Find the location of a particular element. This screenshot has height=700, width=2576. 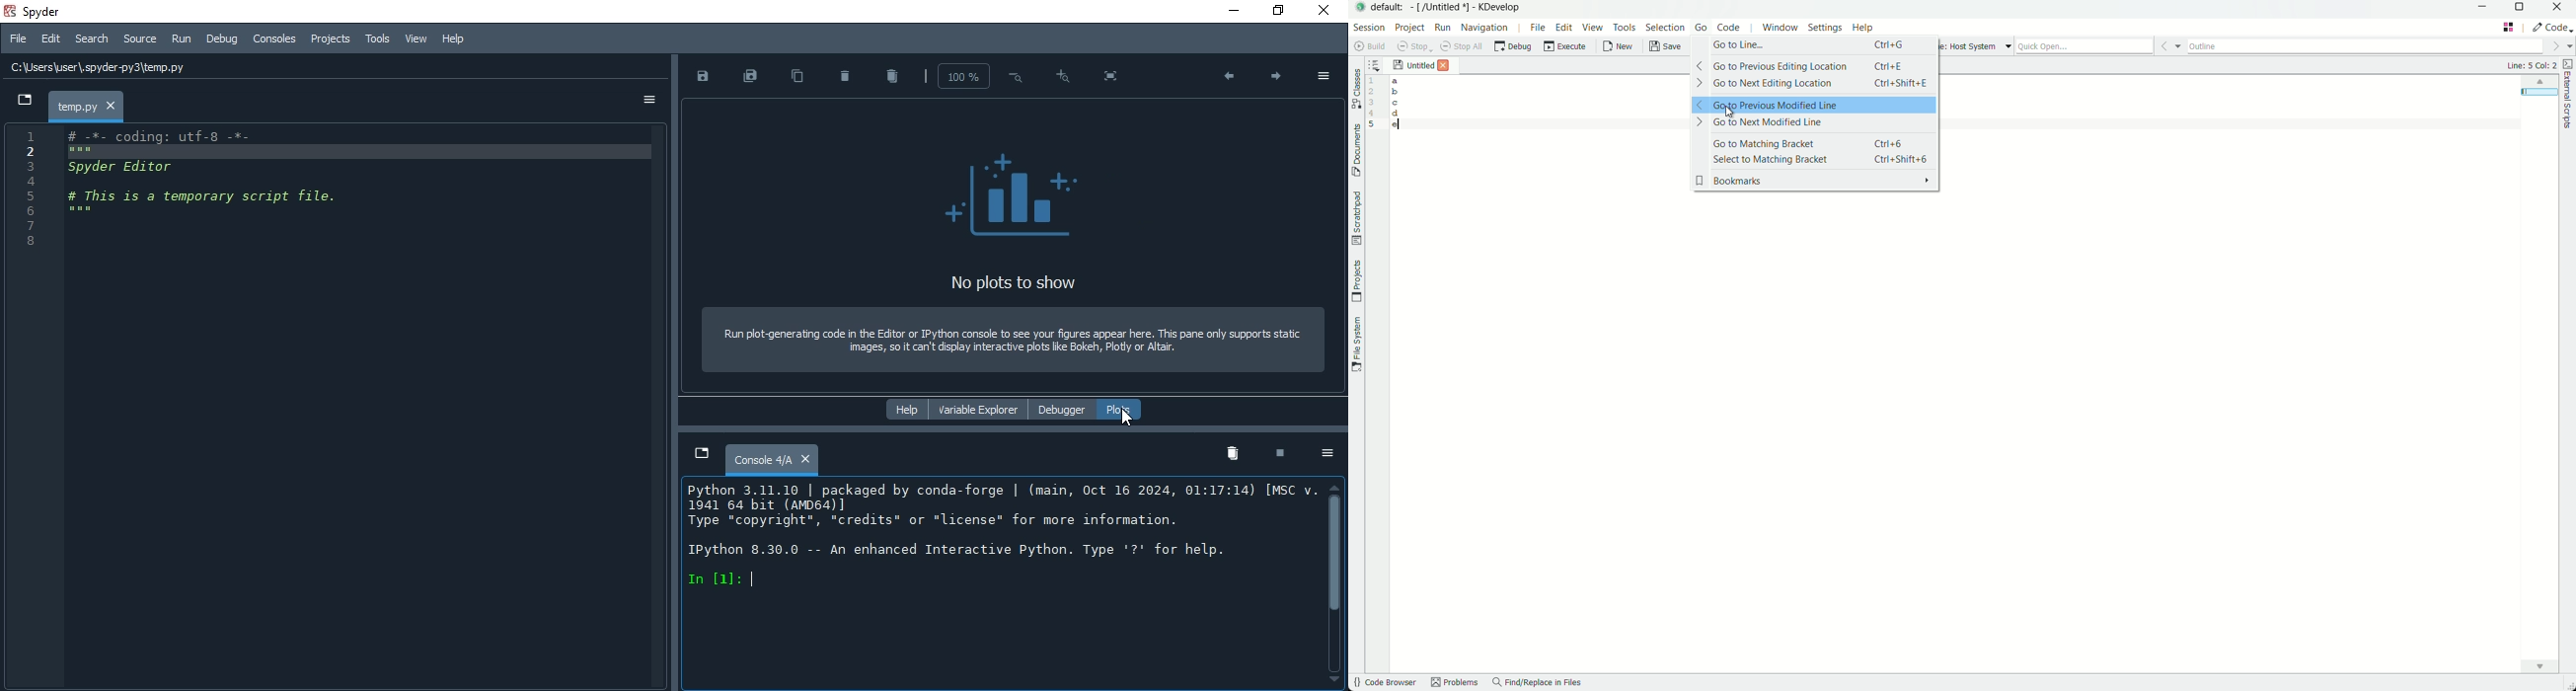

Debug is located at coordinates (220, 39).